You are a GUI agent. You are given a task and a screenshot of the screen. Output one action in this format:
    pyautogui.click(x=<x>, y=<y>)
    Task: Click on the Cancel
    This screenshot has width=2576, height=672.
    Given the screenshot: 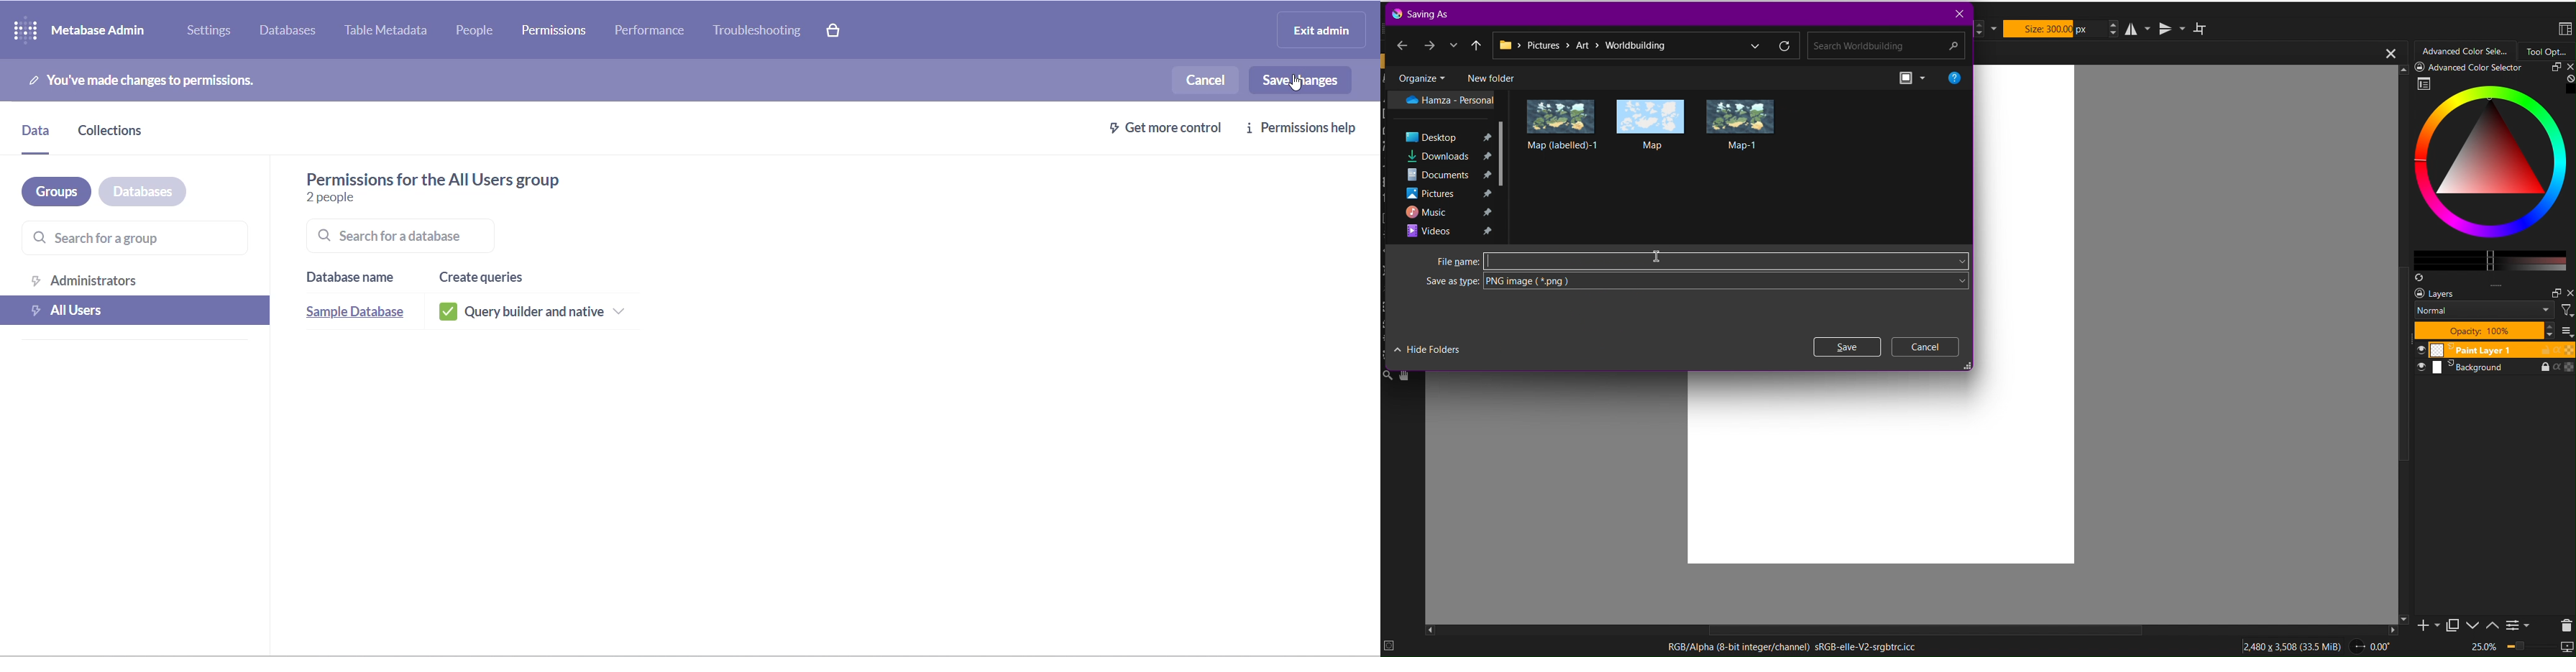 What is the action you would take?
    pyautogui.click(x=1926, y=347)
    